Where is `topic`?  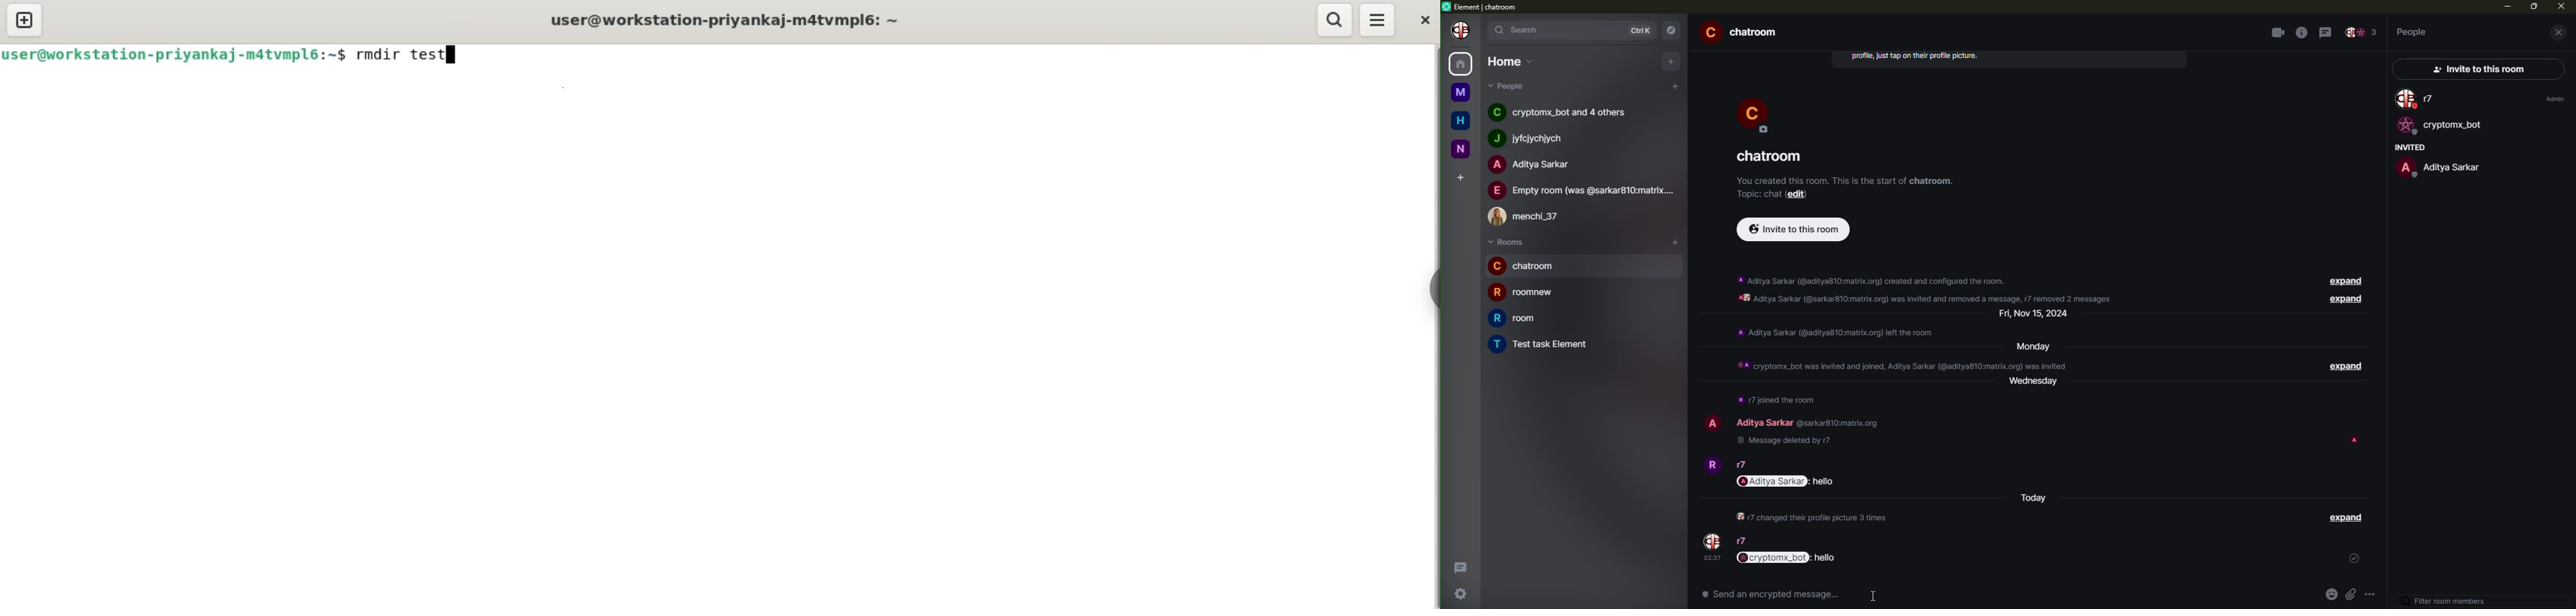
topic is located at coordinates (1756, 193).